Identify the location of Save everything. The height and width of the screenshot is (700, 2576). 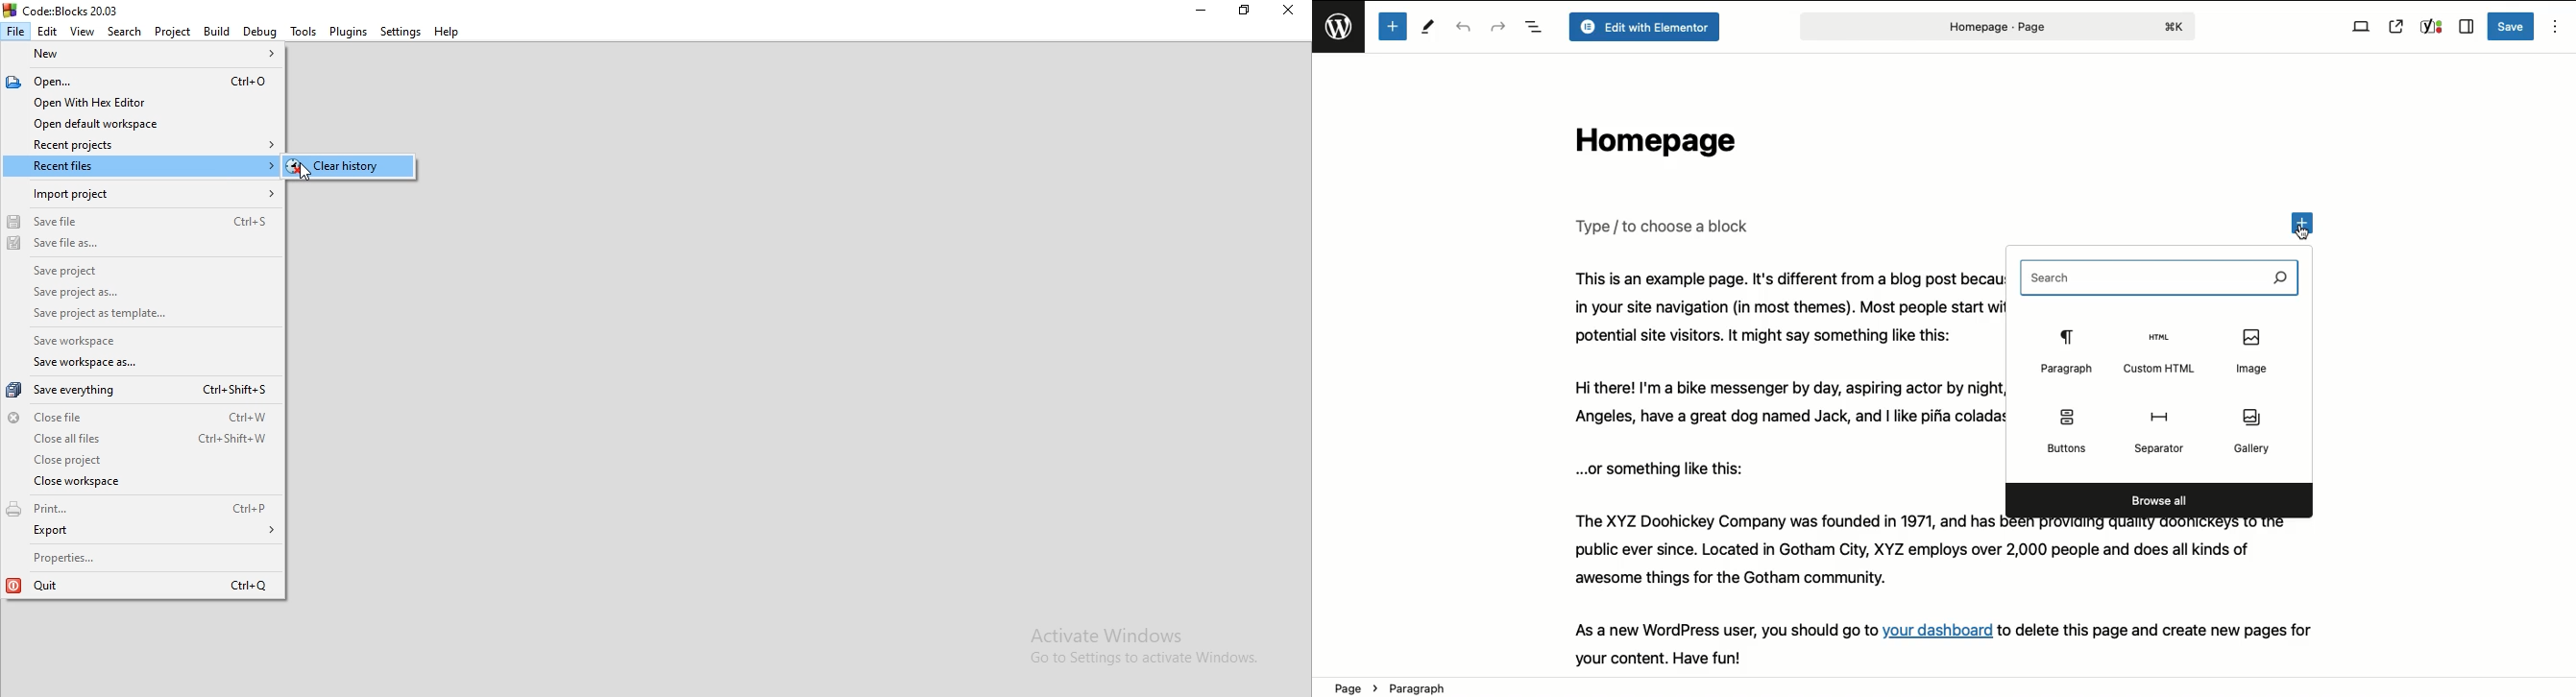
(138, 392).